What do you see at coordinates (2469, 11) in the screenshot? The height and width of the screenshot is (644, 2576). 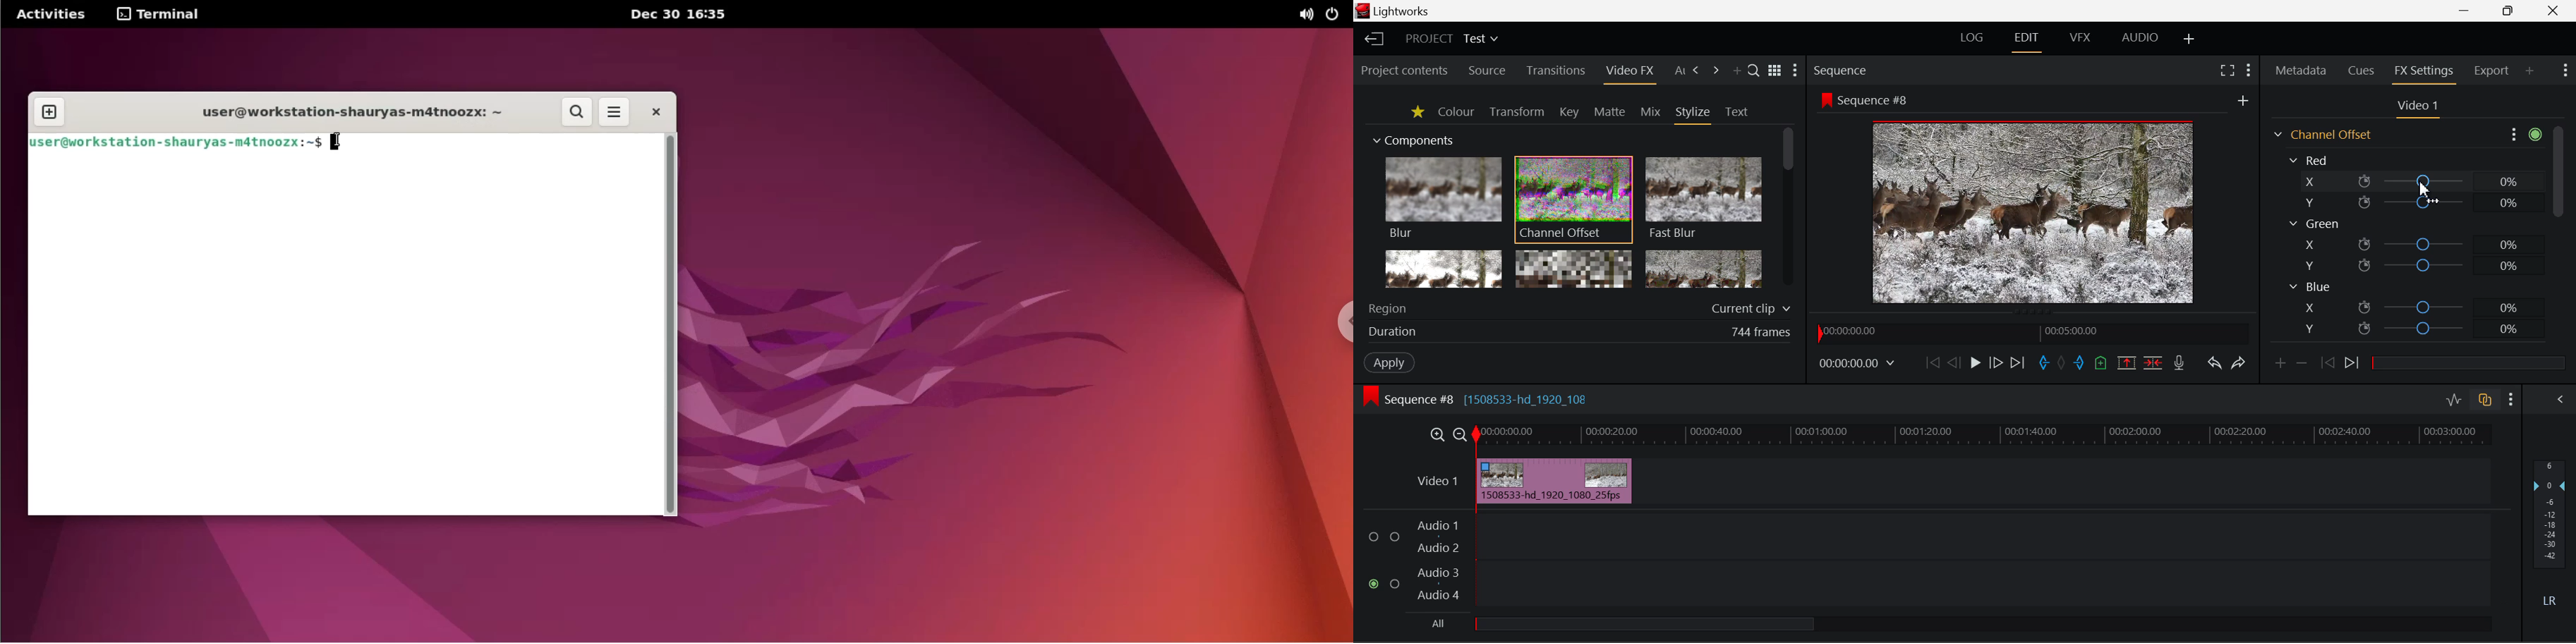 I see `Restore Down` at bounding box center [2469, 11].